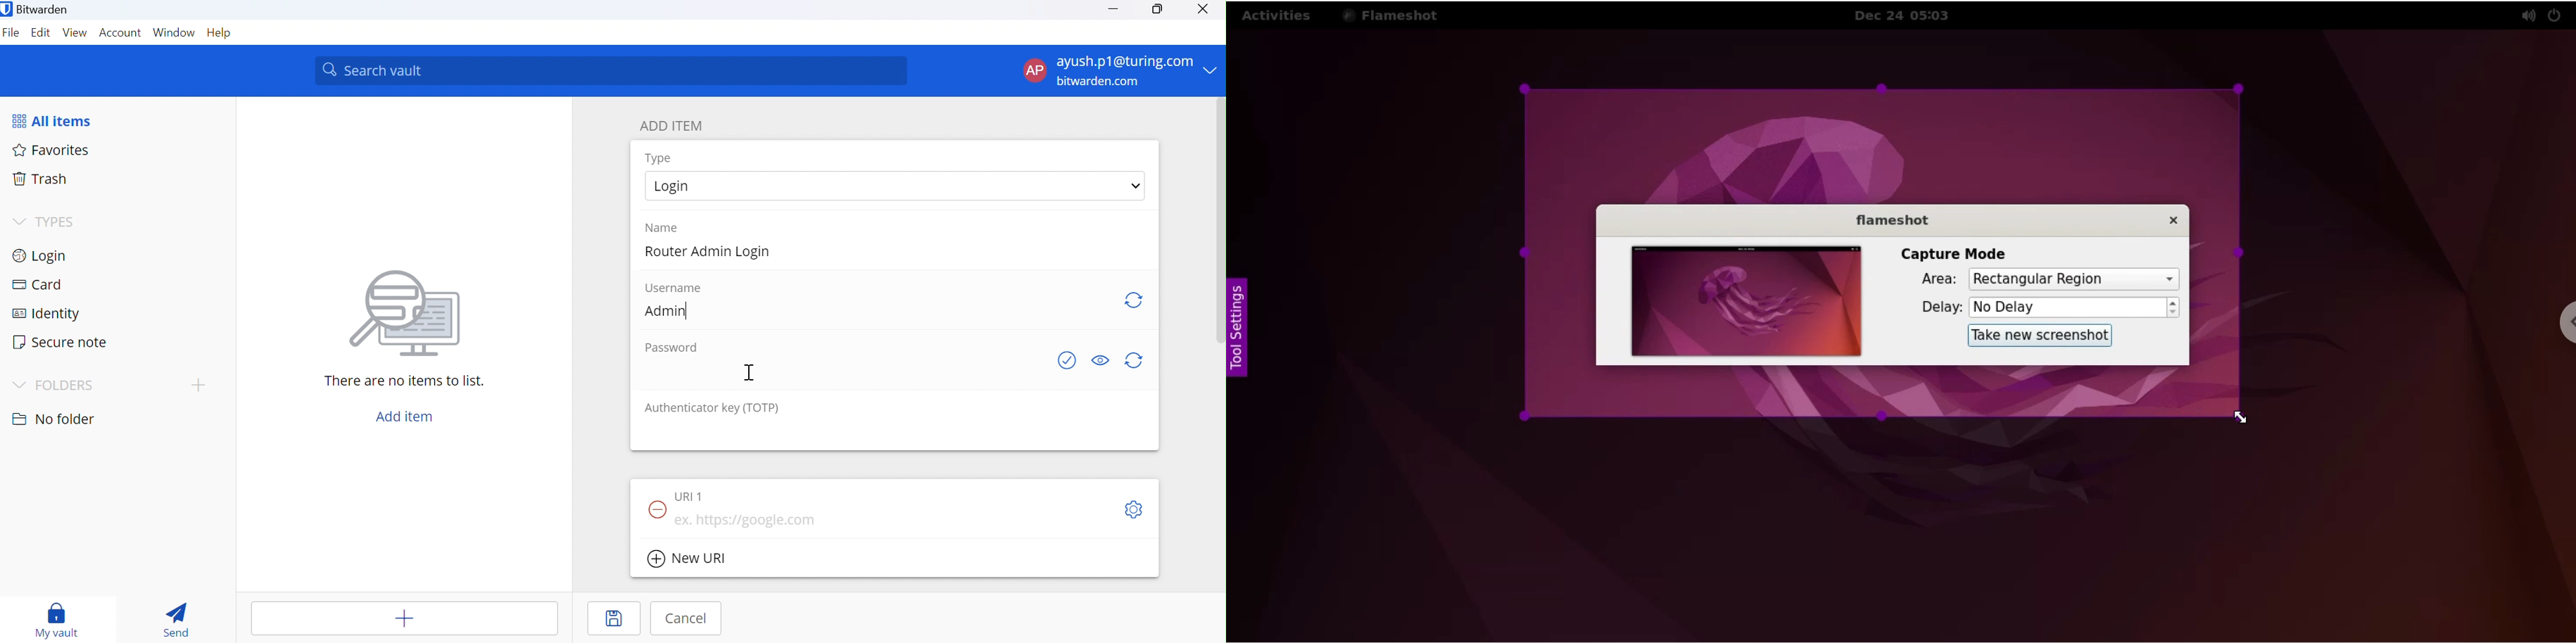  Describe the element at coordinates (752, 374) in the screenshot. I see `Cursor` at that location.